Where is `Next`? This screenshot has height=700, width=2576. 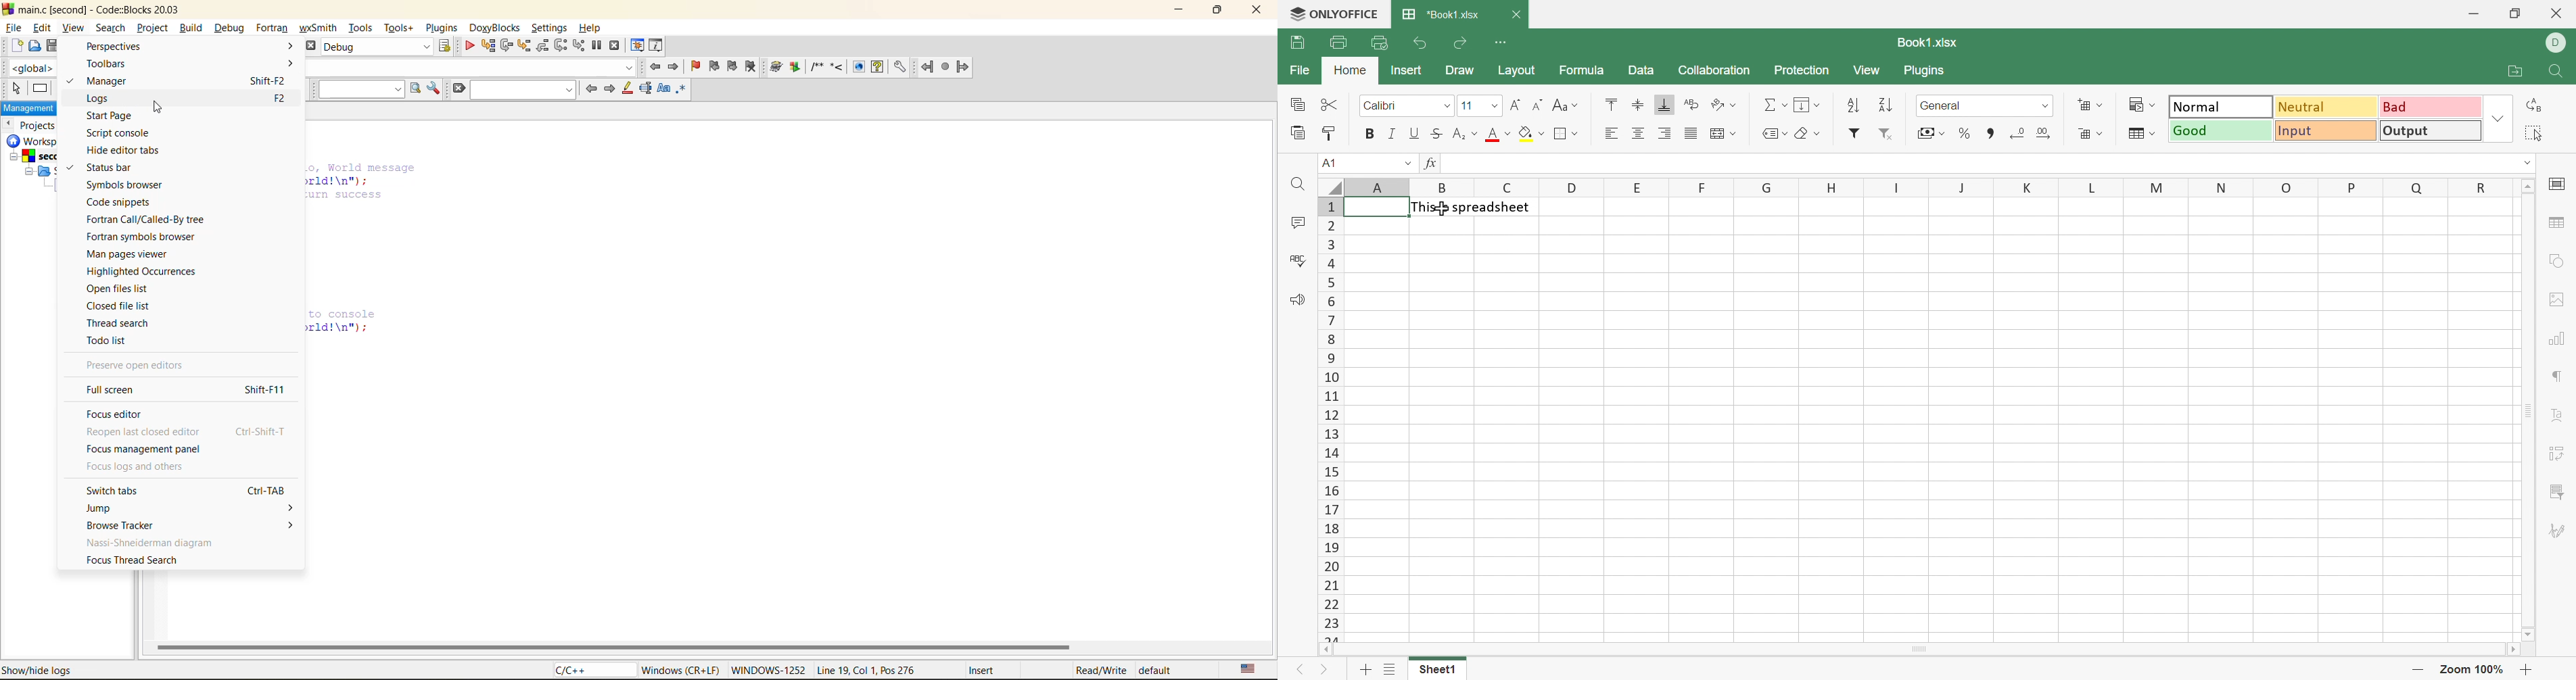 Next is located at coordinates (1324, 669).